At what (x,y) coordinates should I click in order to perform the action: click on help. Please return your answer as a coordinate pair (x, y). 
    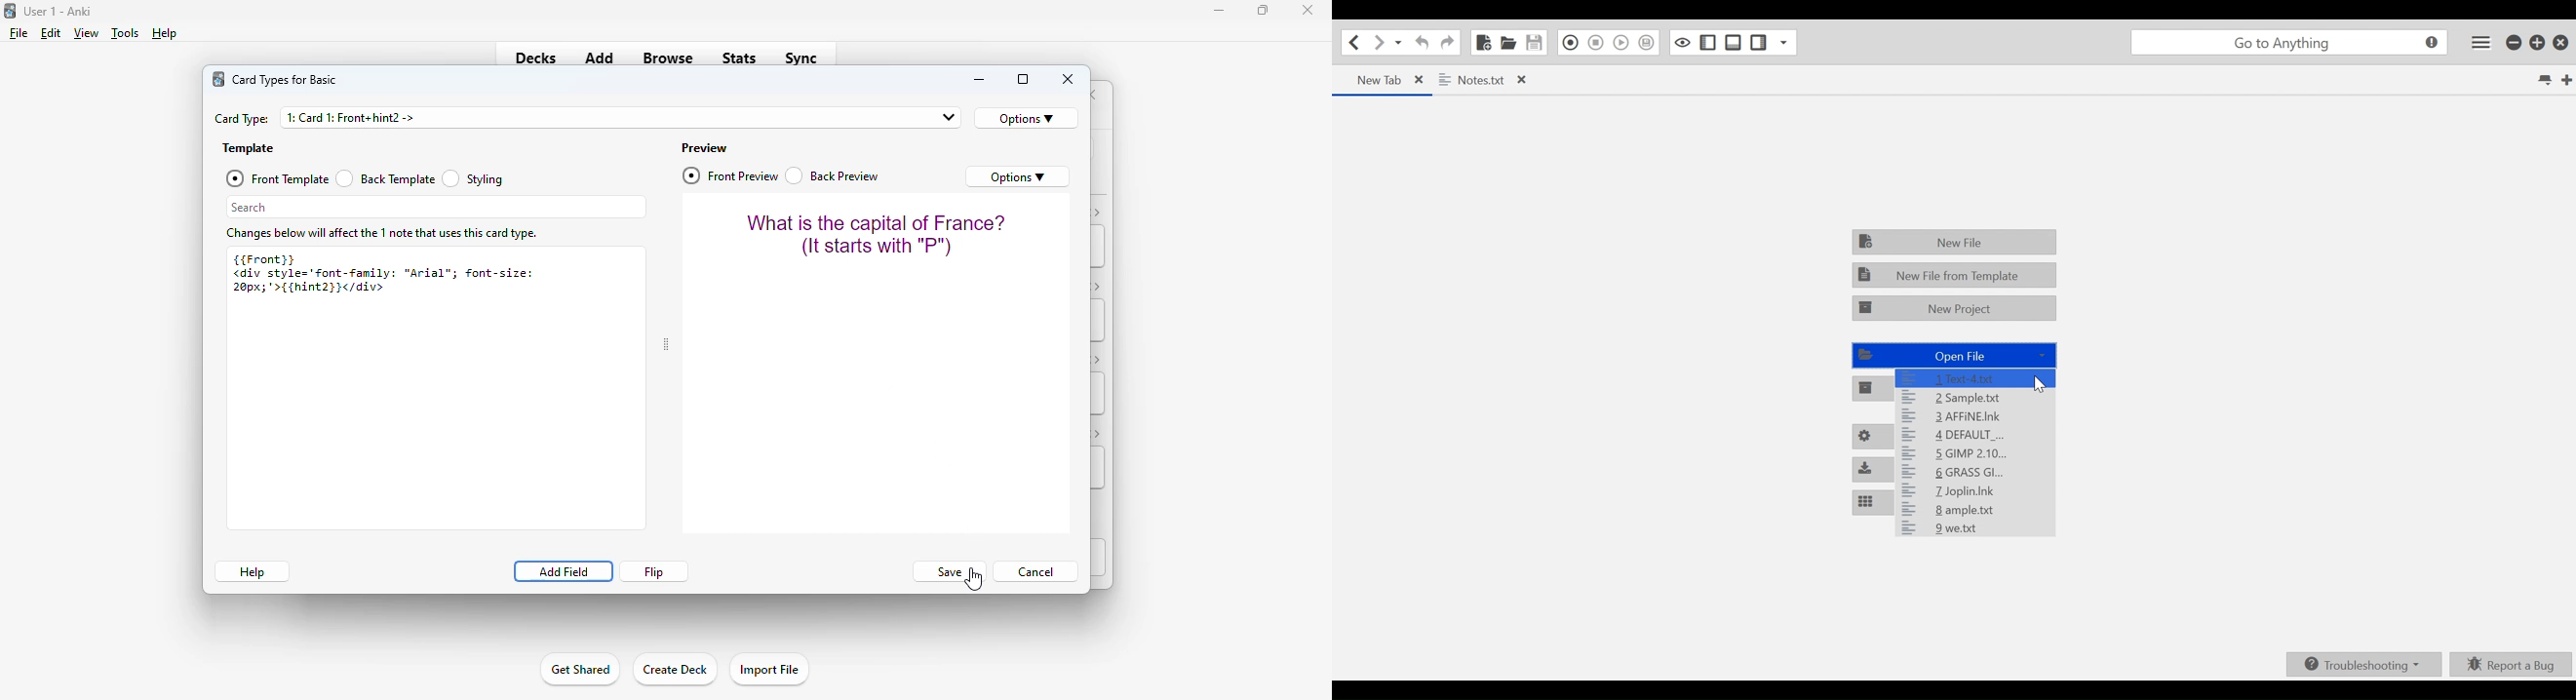
    Looking at the image, I should click on (163, 33).